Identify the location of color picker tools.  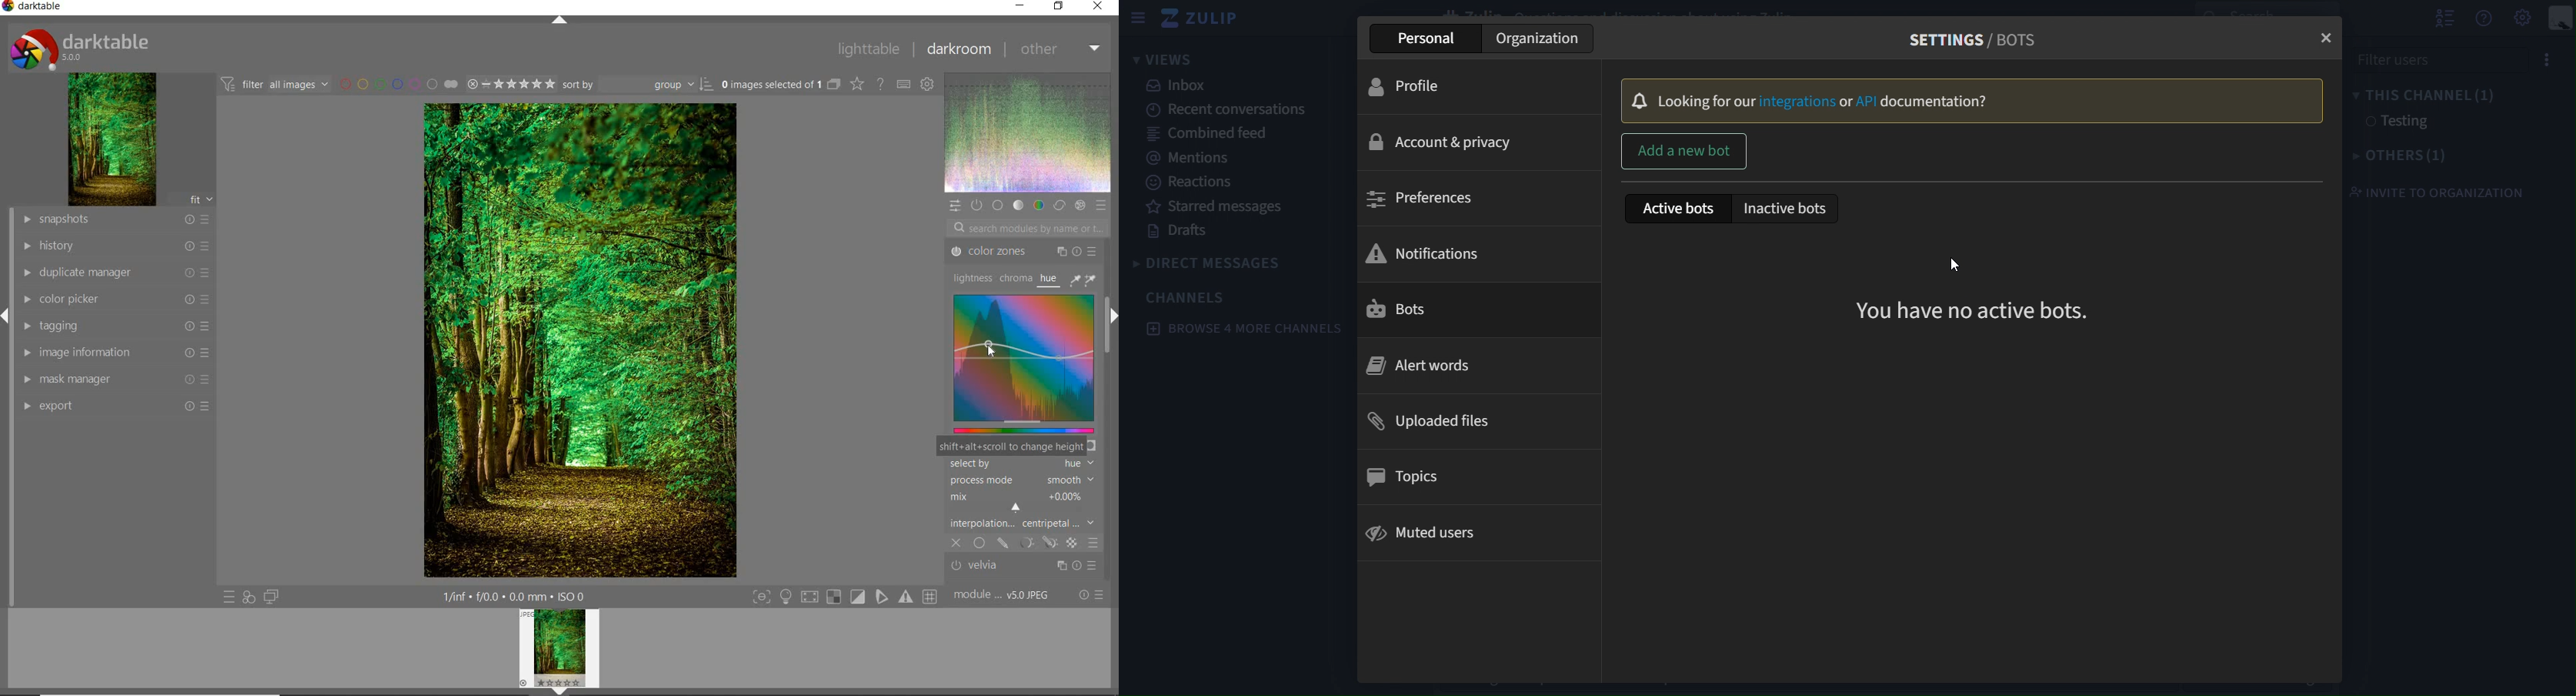
(1087, 279).